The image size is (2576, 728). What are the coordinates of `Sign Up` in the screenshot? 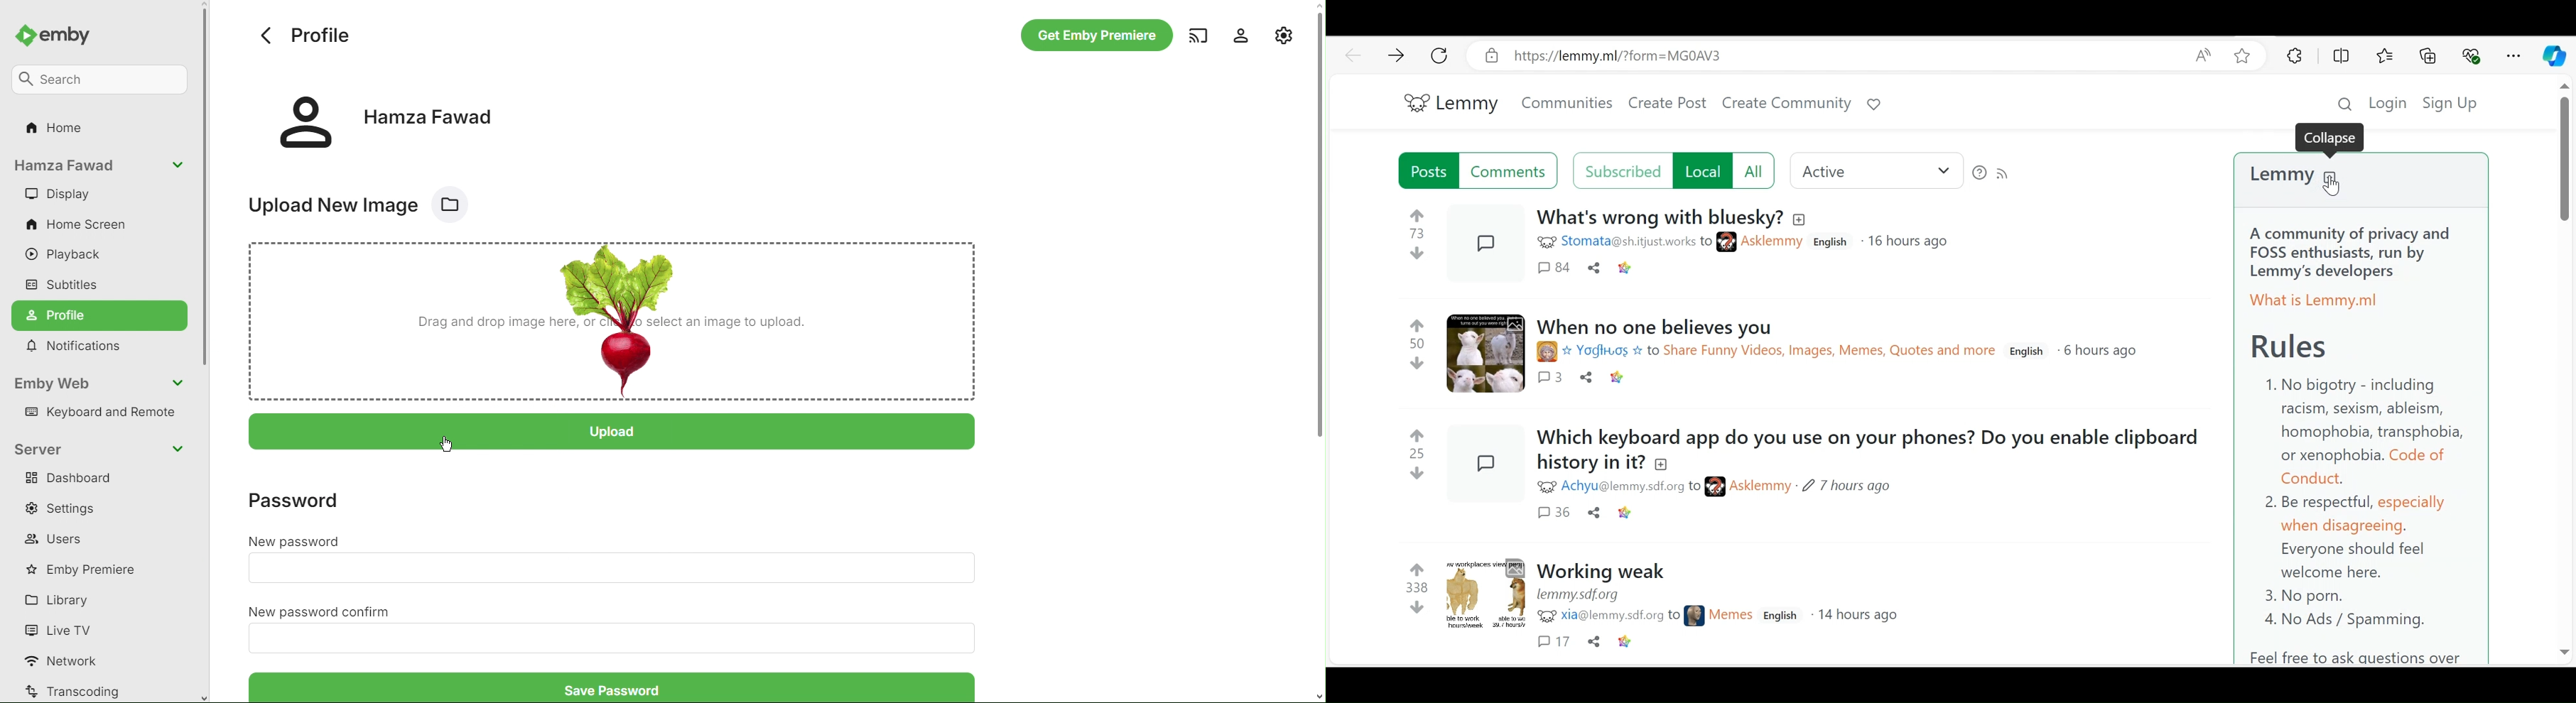 It's located at (2457, 104).